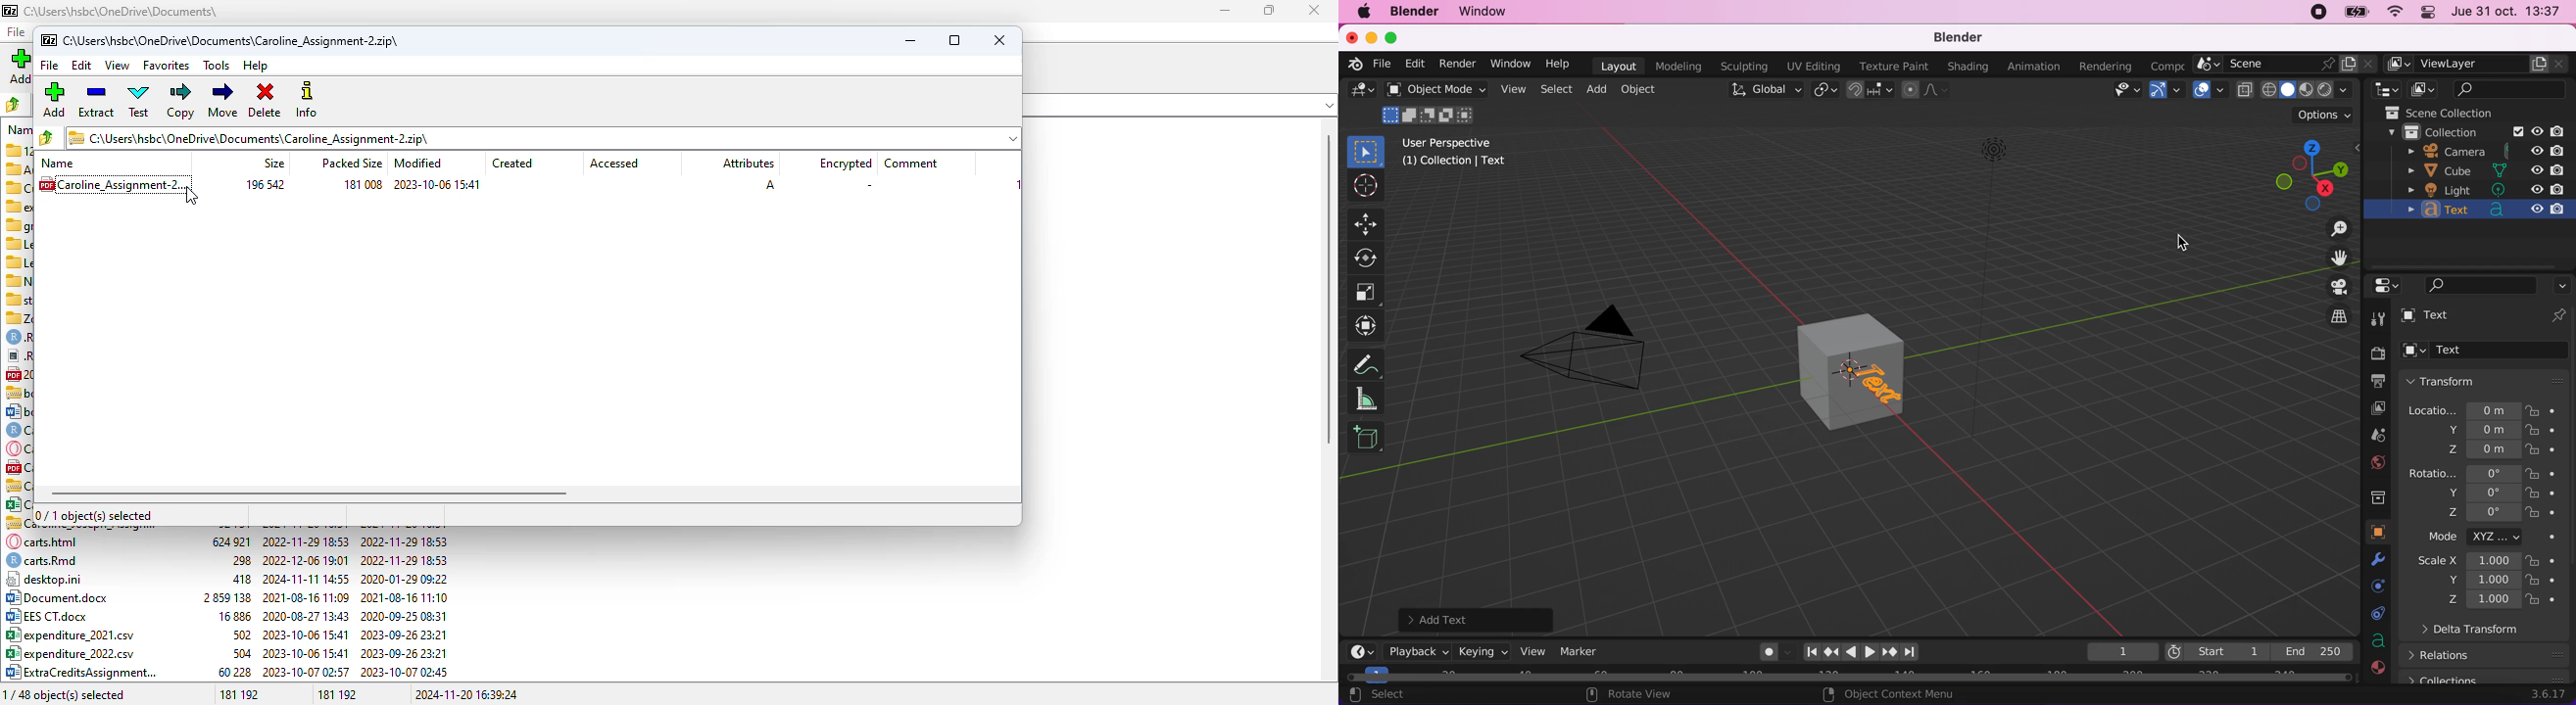 The height and width of the screenshot is (728, 2576). I want to click on modifyers, so click(2377, 561).